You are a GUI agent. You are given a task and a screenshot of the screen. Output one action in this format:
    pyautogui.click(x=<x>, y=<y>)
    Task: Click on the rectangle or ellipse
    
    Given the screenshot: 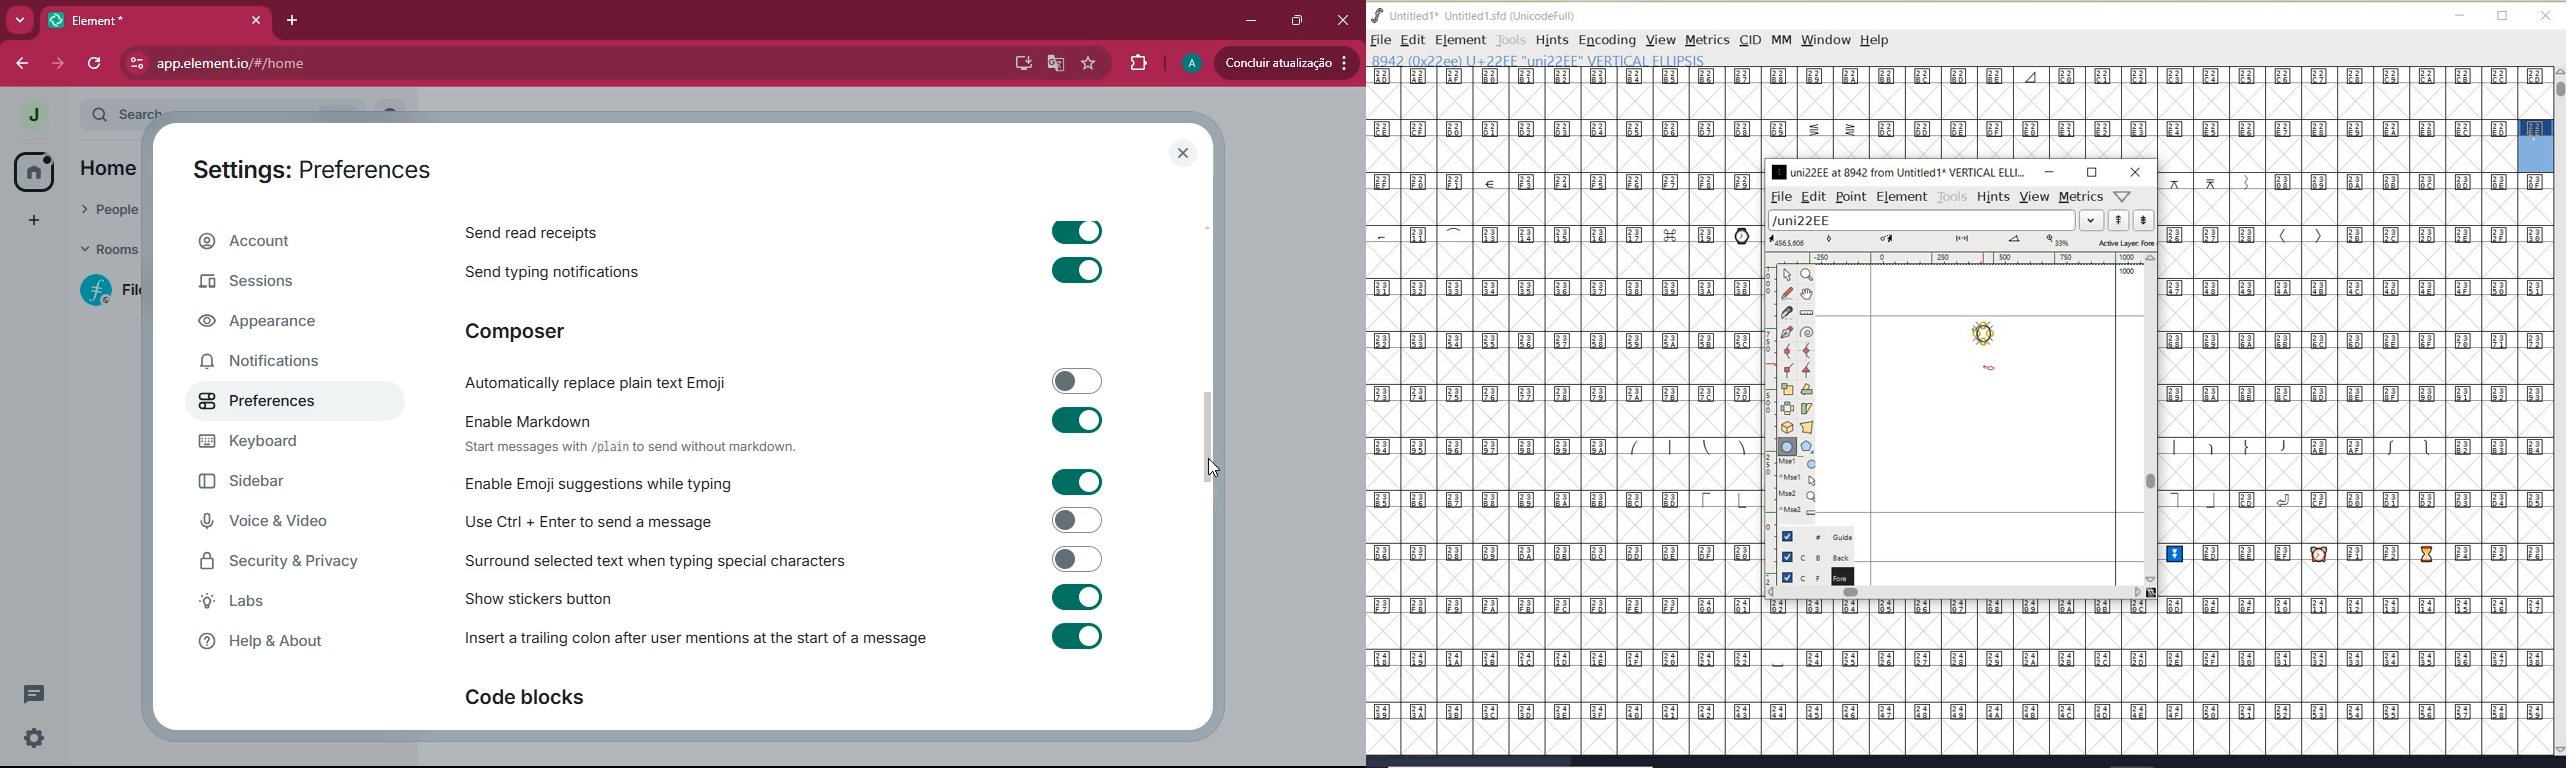 What is the action you would take?
    pyautogui.click(x=1788, y=447)
    